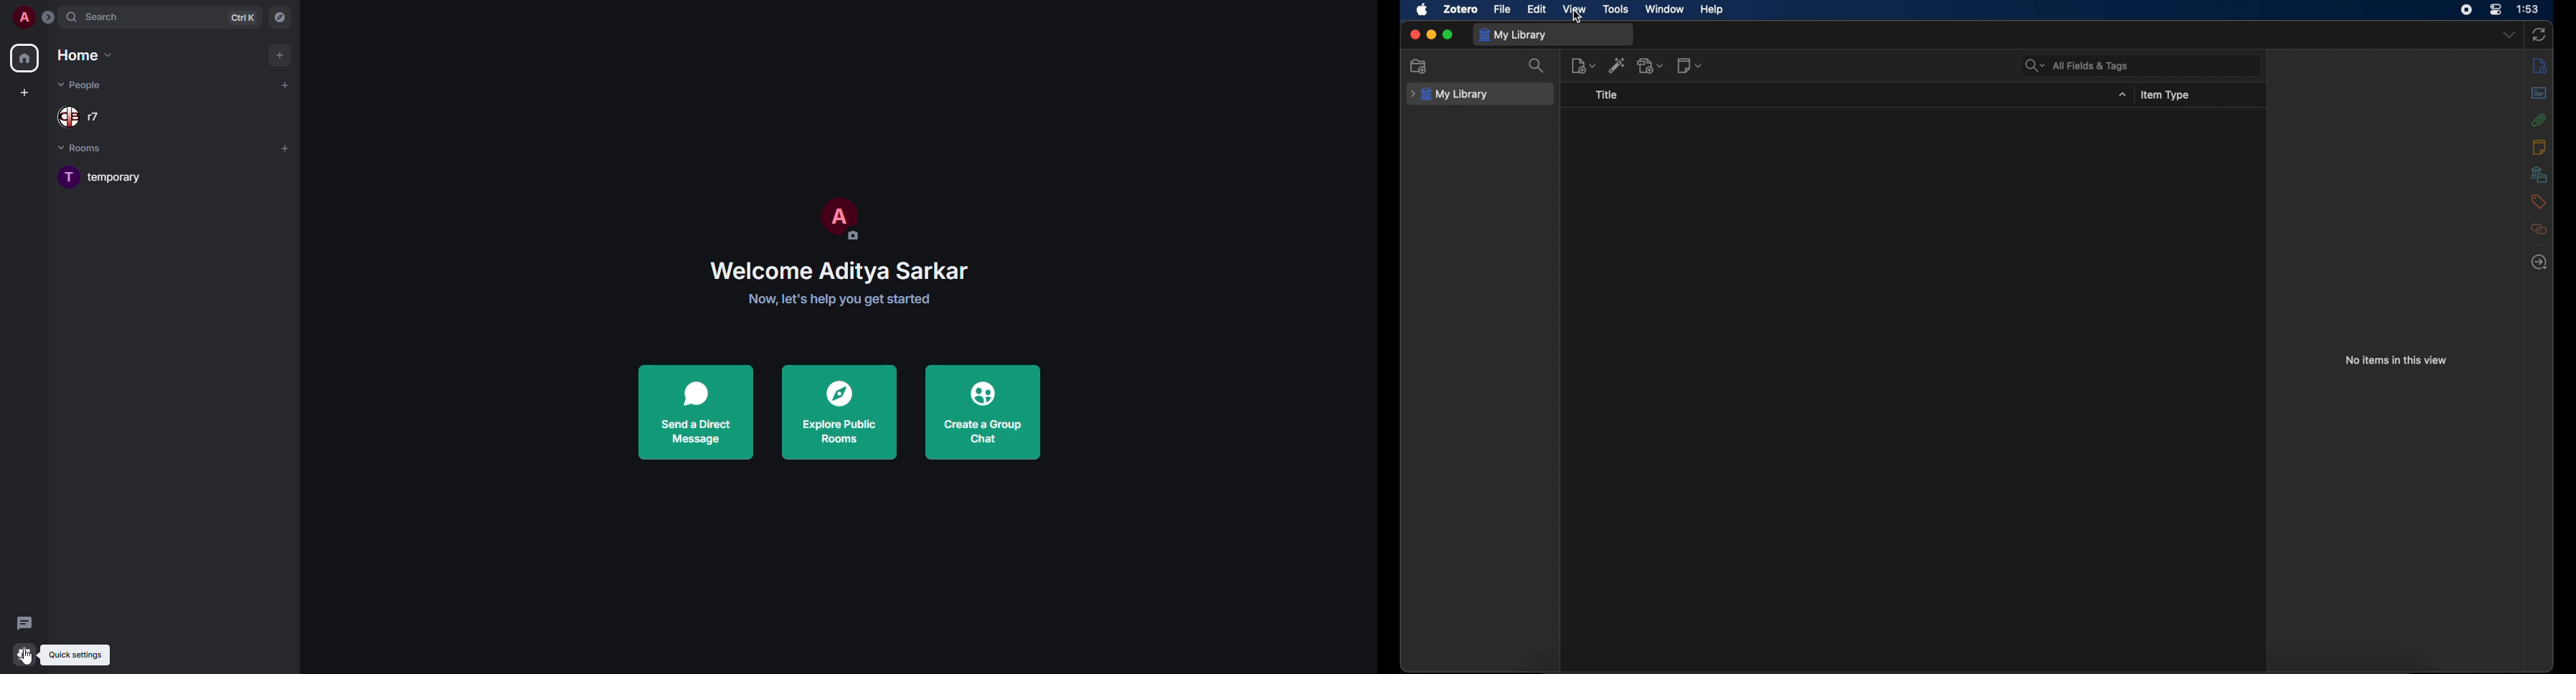 Image resolution: width=2576 pixels, height=700 pixels. What do you see at coordinates (243, 17) in the screenshot?
I see `ctrl K` at bounding box center [243, 17].